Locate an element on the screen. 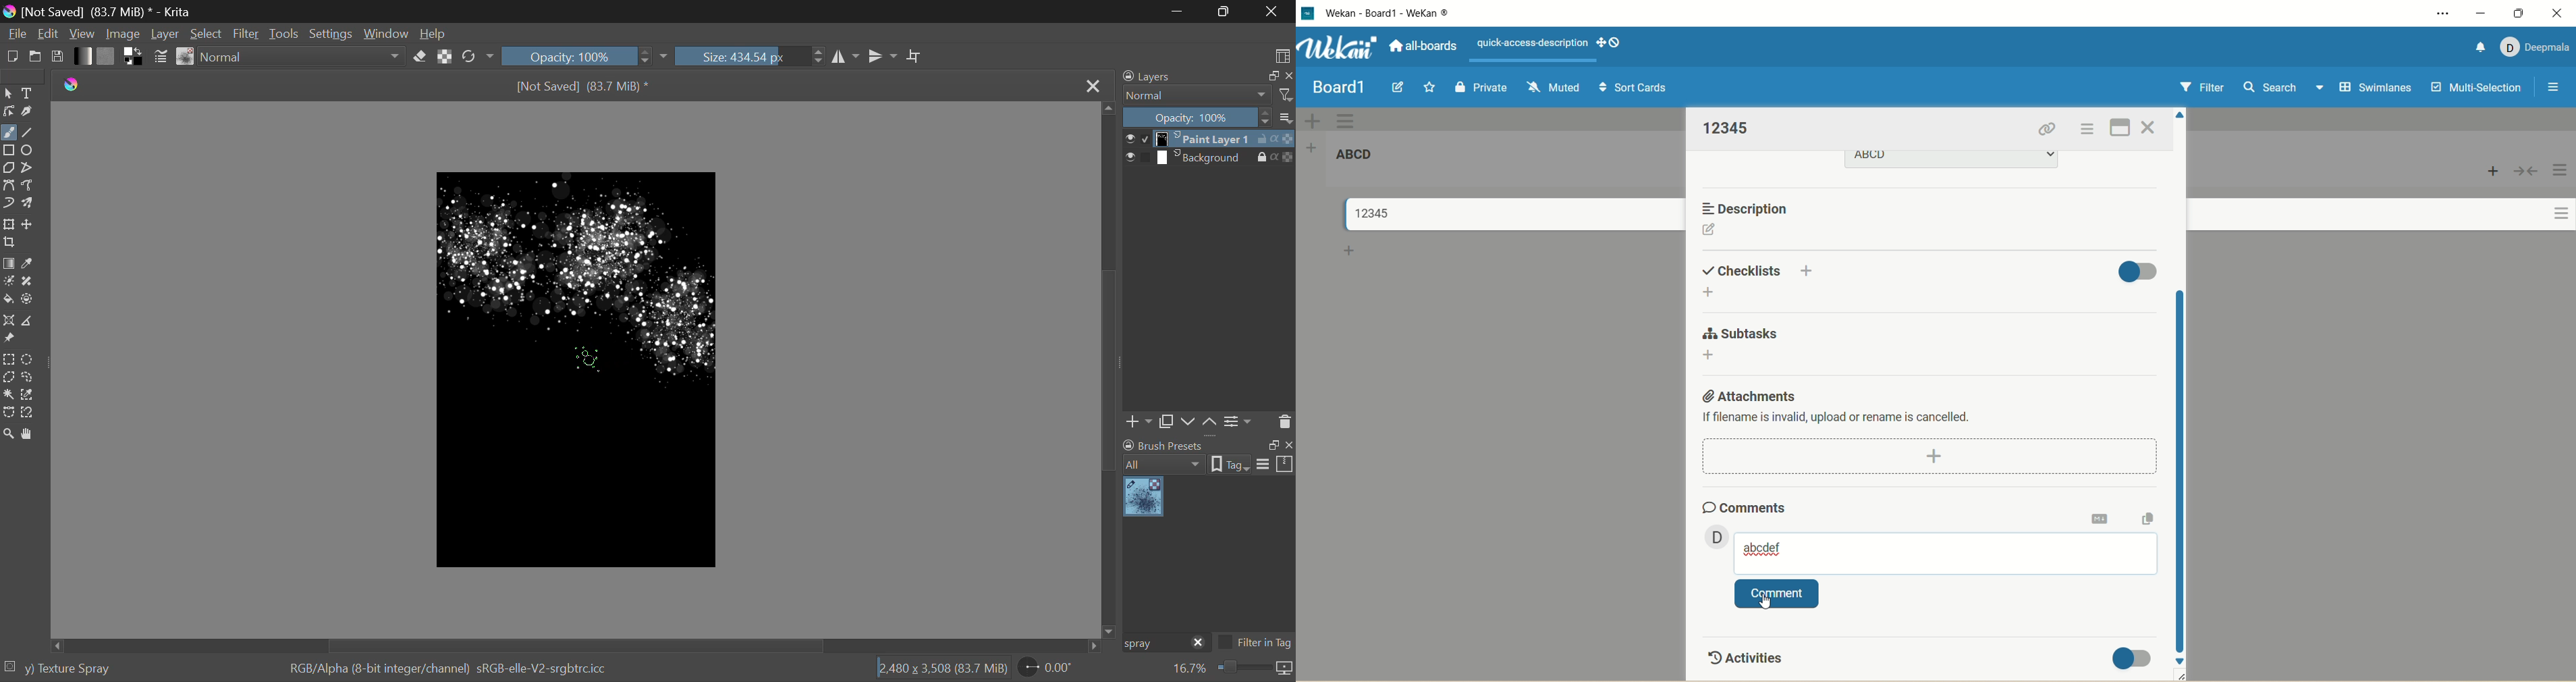 This screenshot has width=2576, height=700. all boards is located at coordinates (1422, 48).